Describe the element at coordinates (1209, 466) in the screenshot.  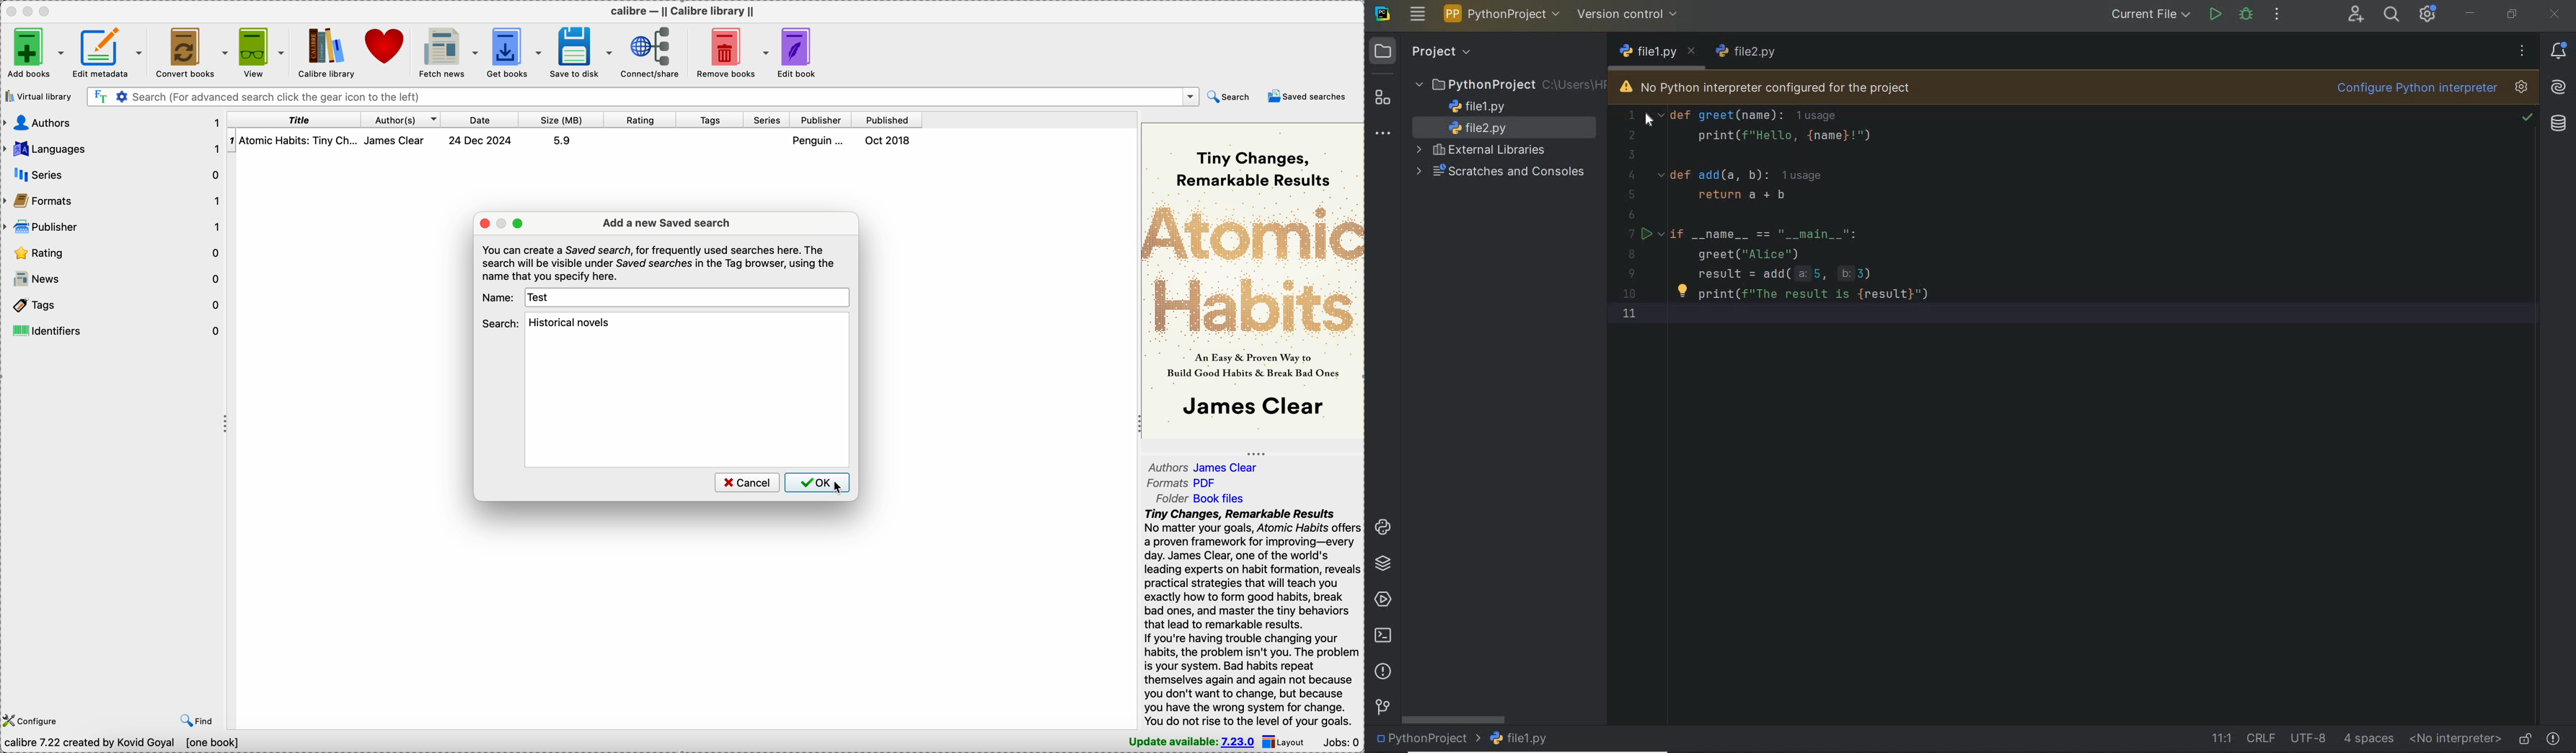
I see `authors James Clear` at that location.